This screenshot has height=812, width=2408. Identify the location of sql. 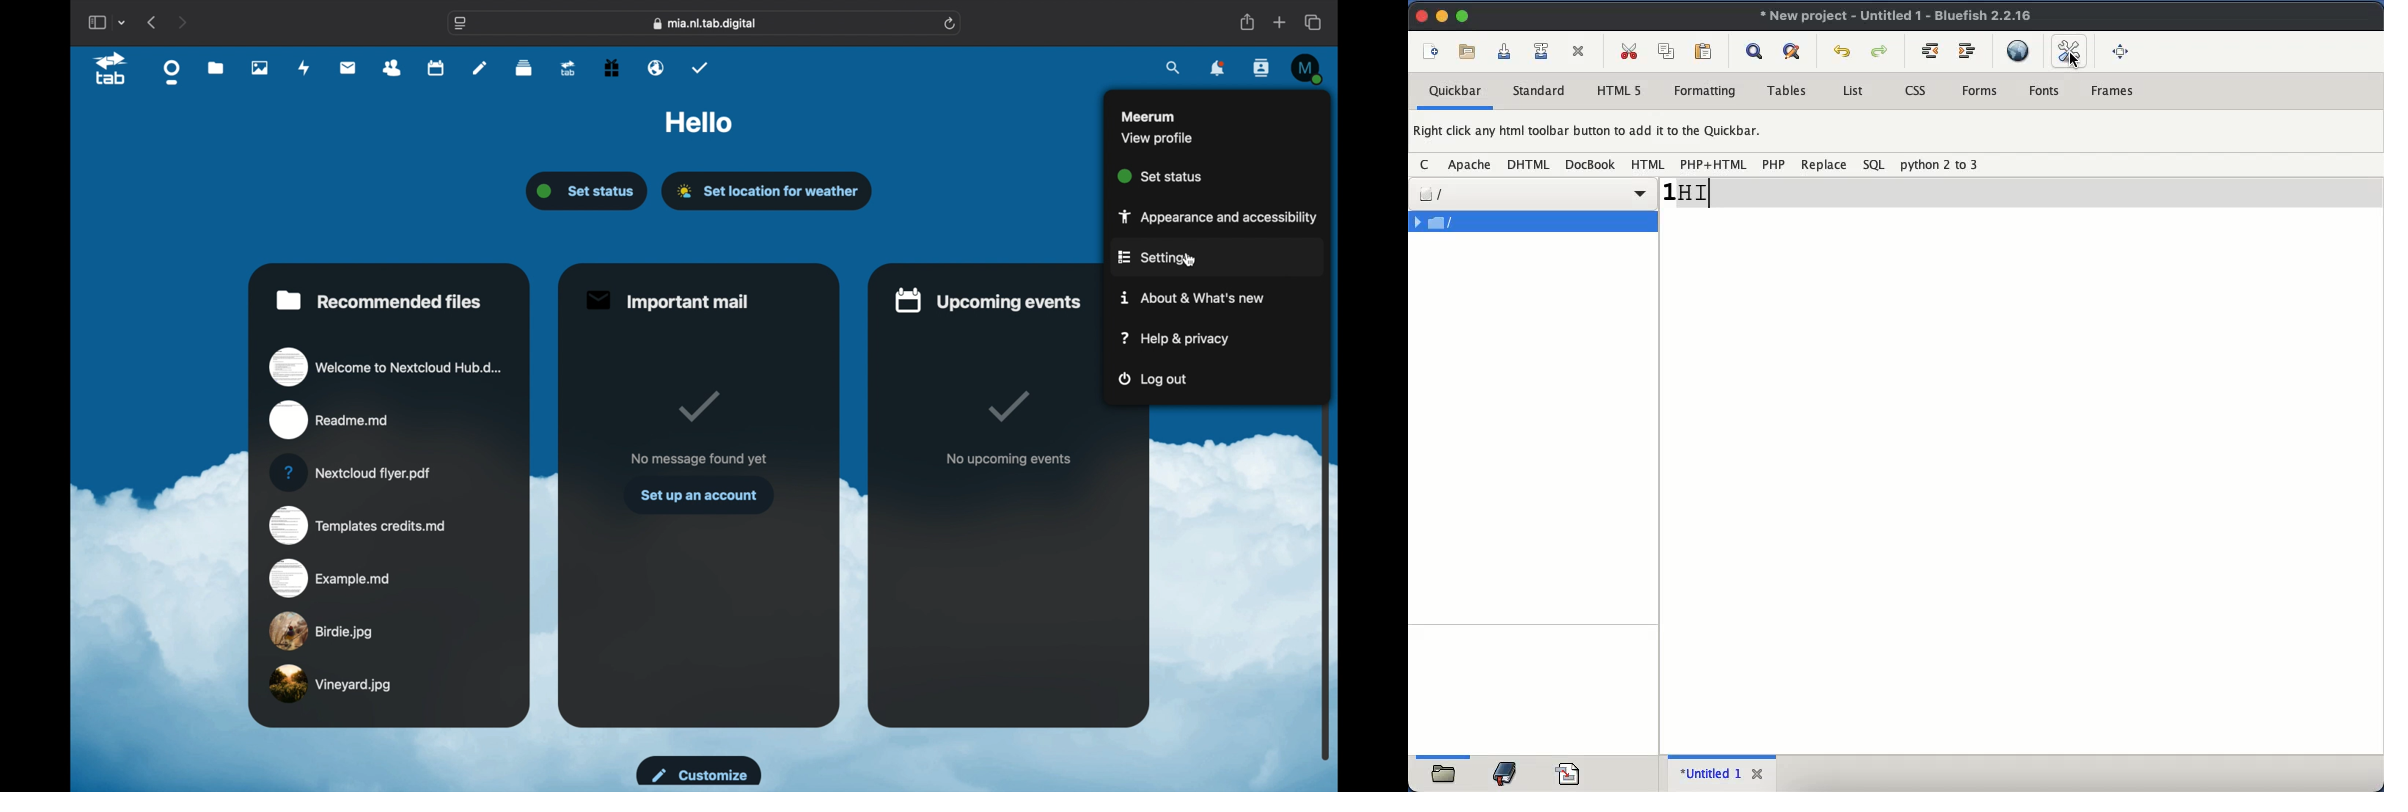
(1876, 165).